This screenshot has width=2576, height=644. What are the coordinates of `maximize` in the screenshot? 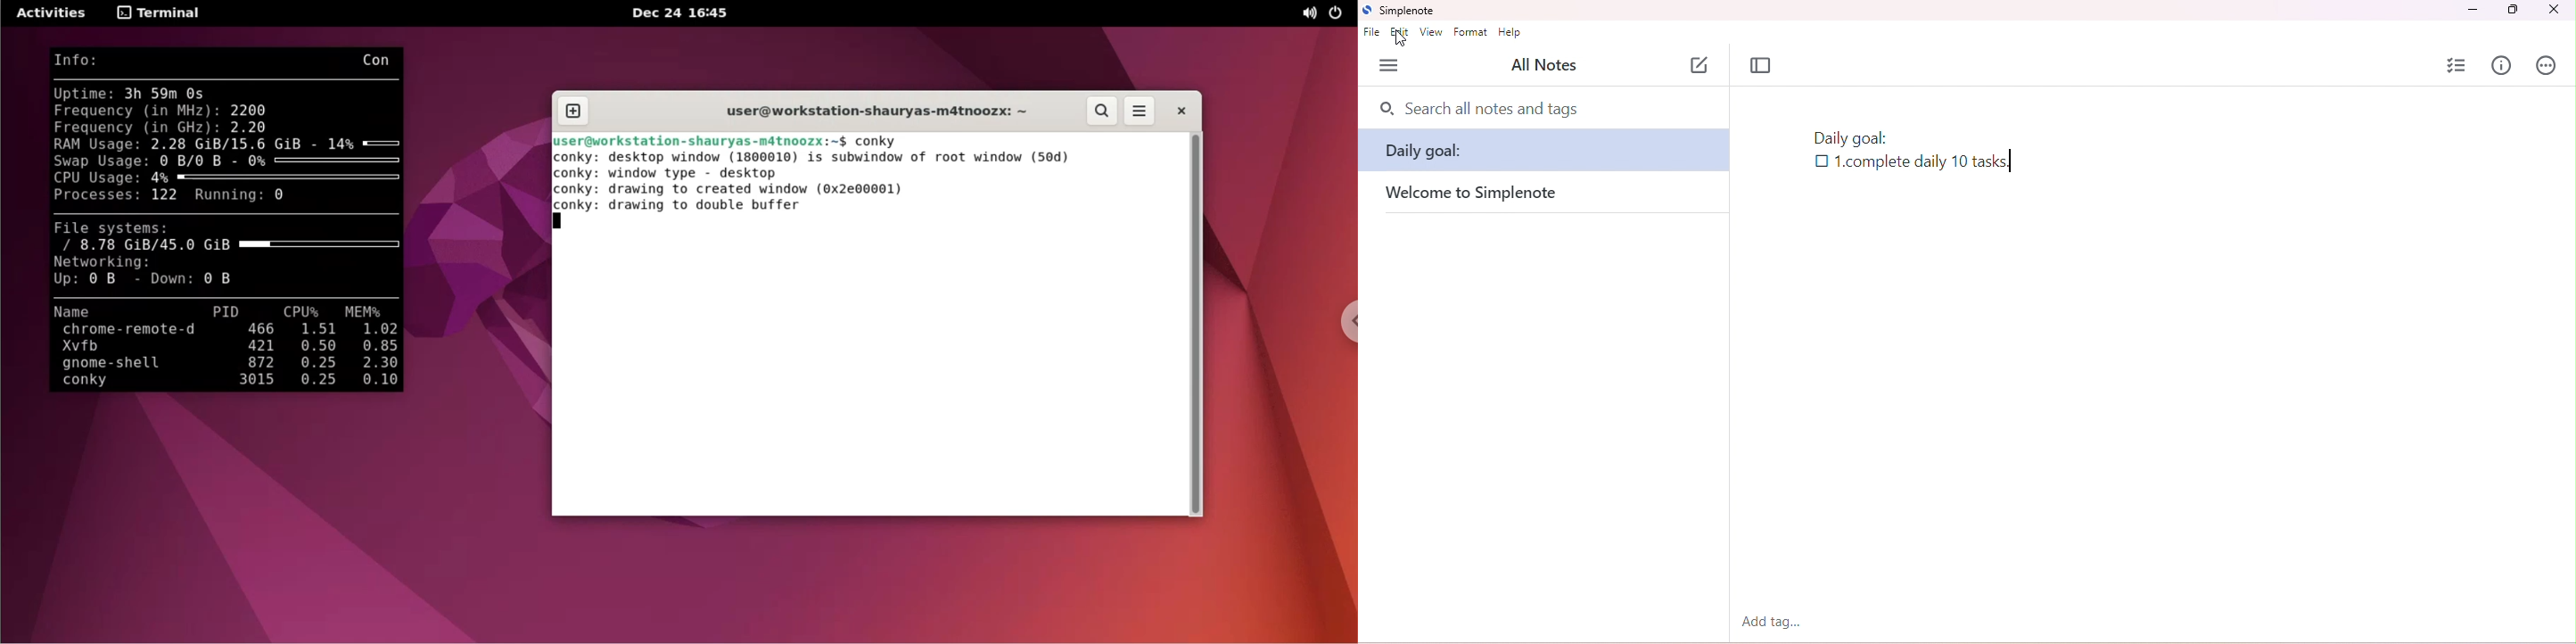 It's located at (2511, 10).